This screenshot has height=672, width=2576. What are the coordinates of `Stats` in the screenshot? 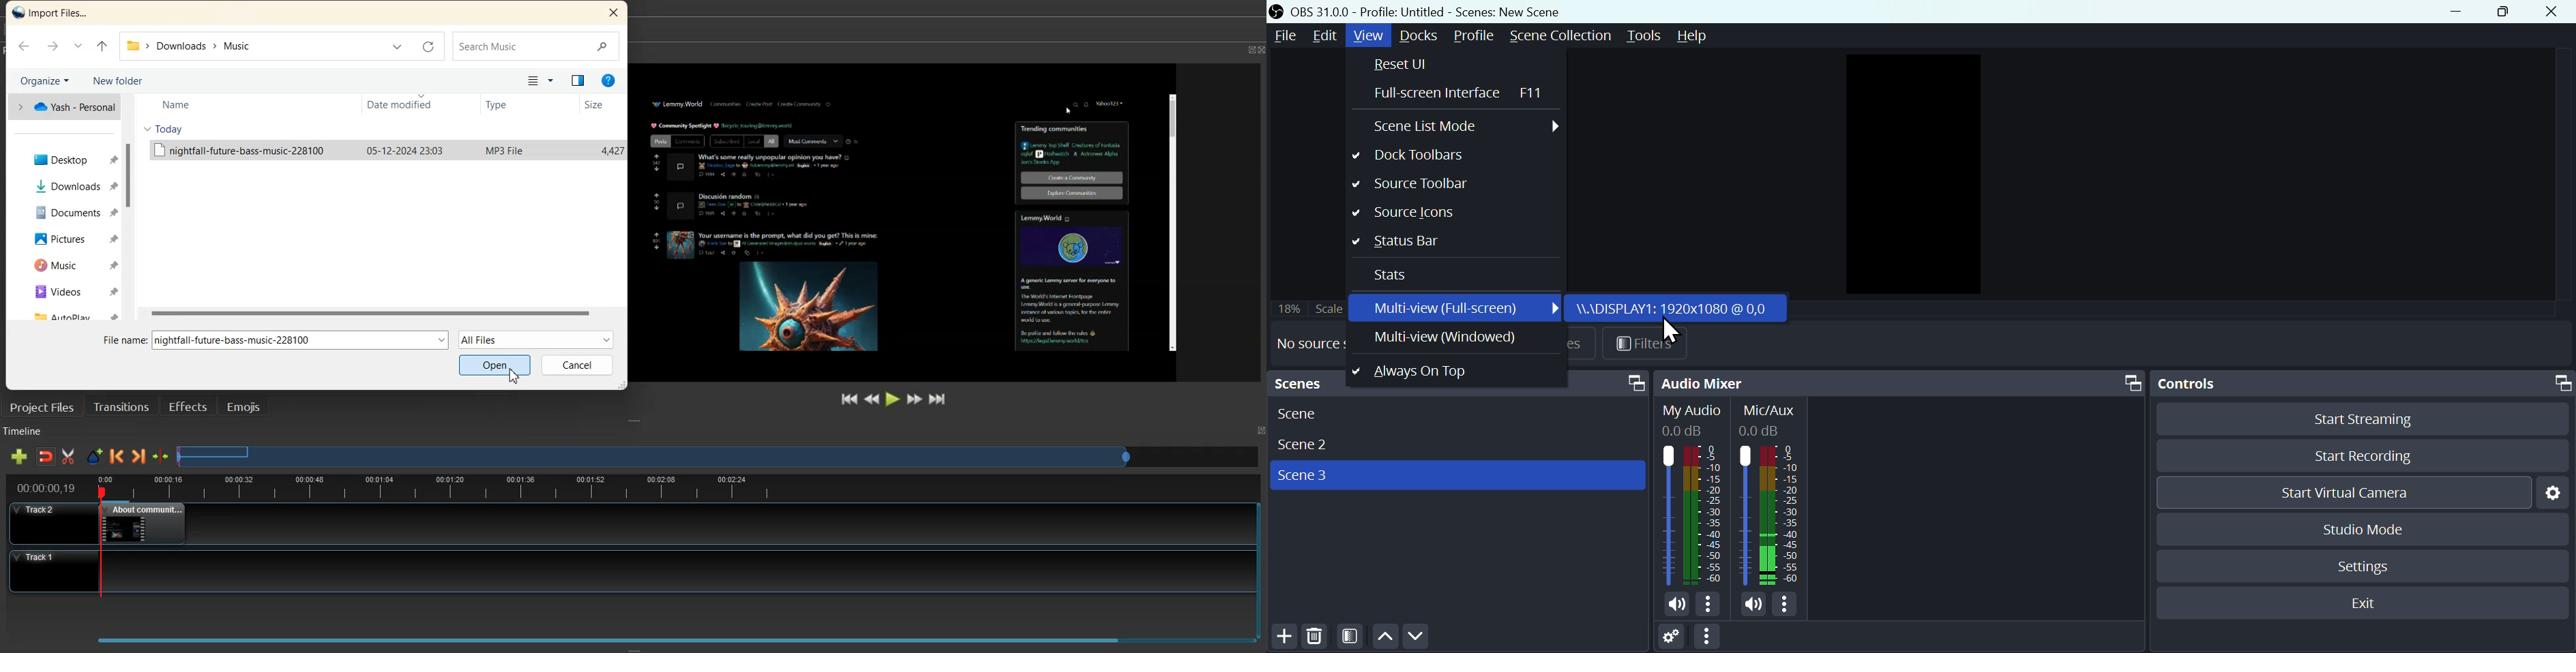 It's located at (1453, 277).